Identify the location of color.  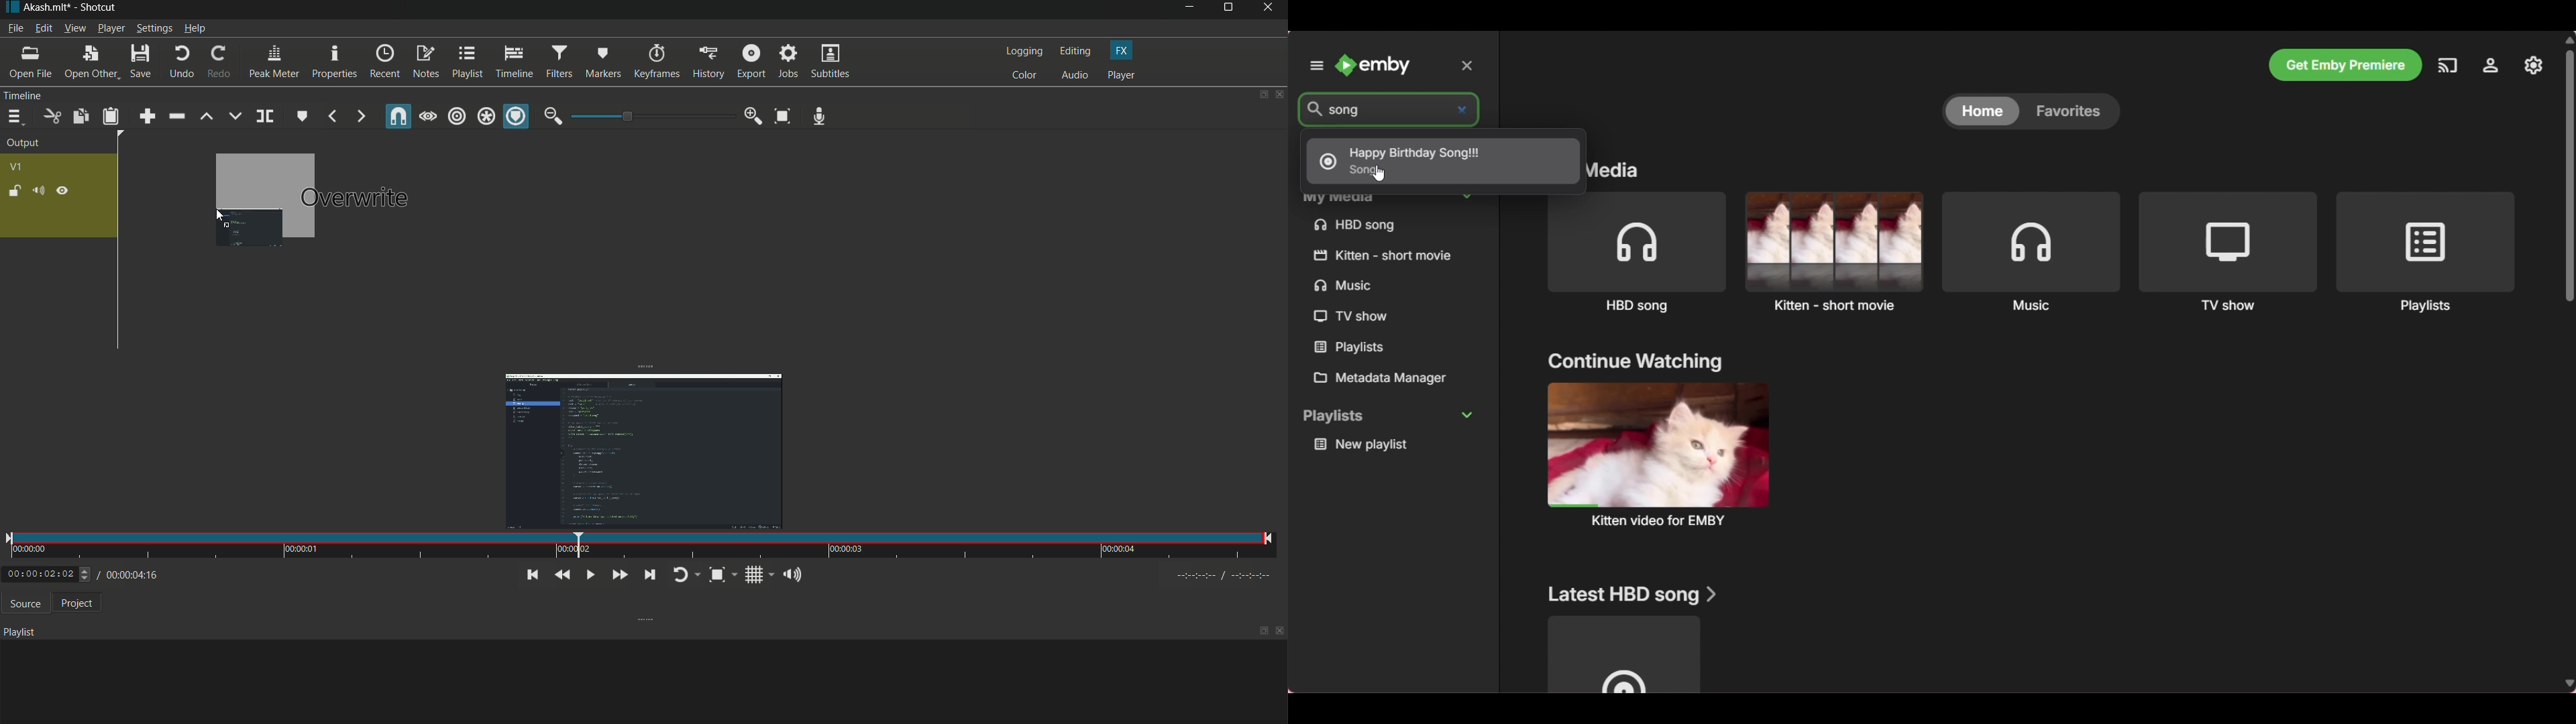
(1024, 75).